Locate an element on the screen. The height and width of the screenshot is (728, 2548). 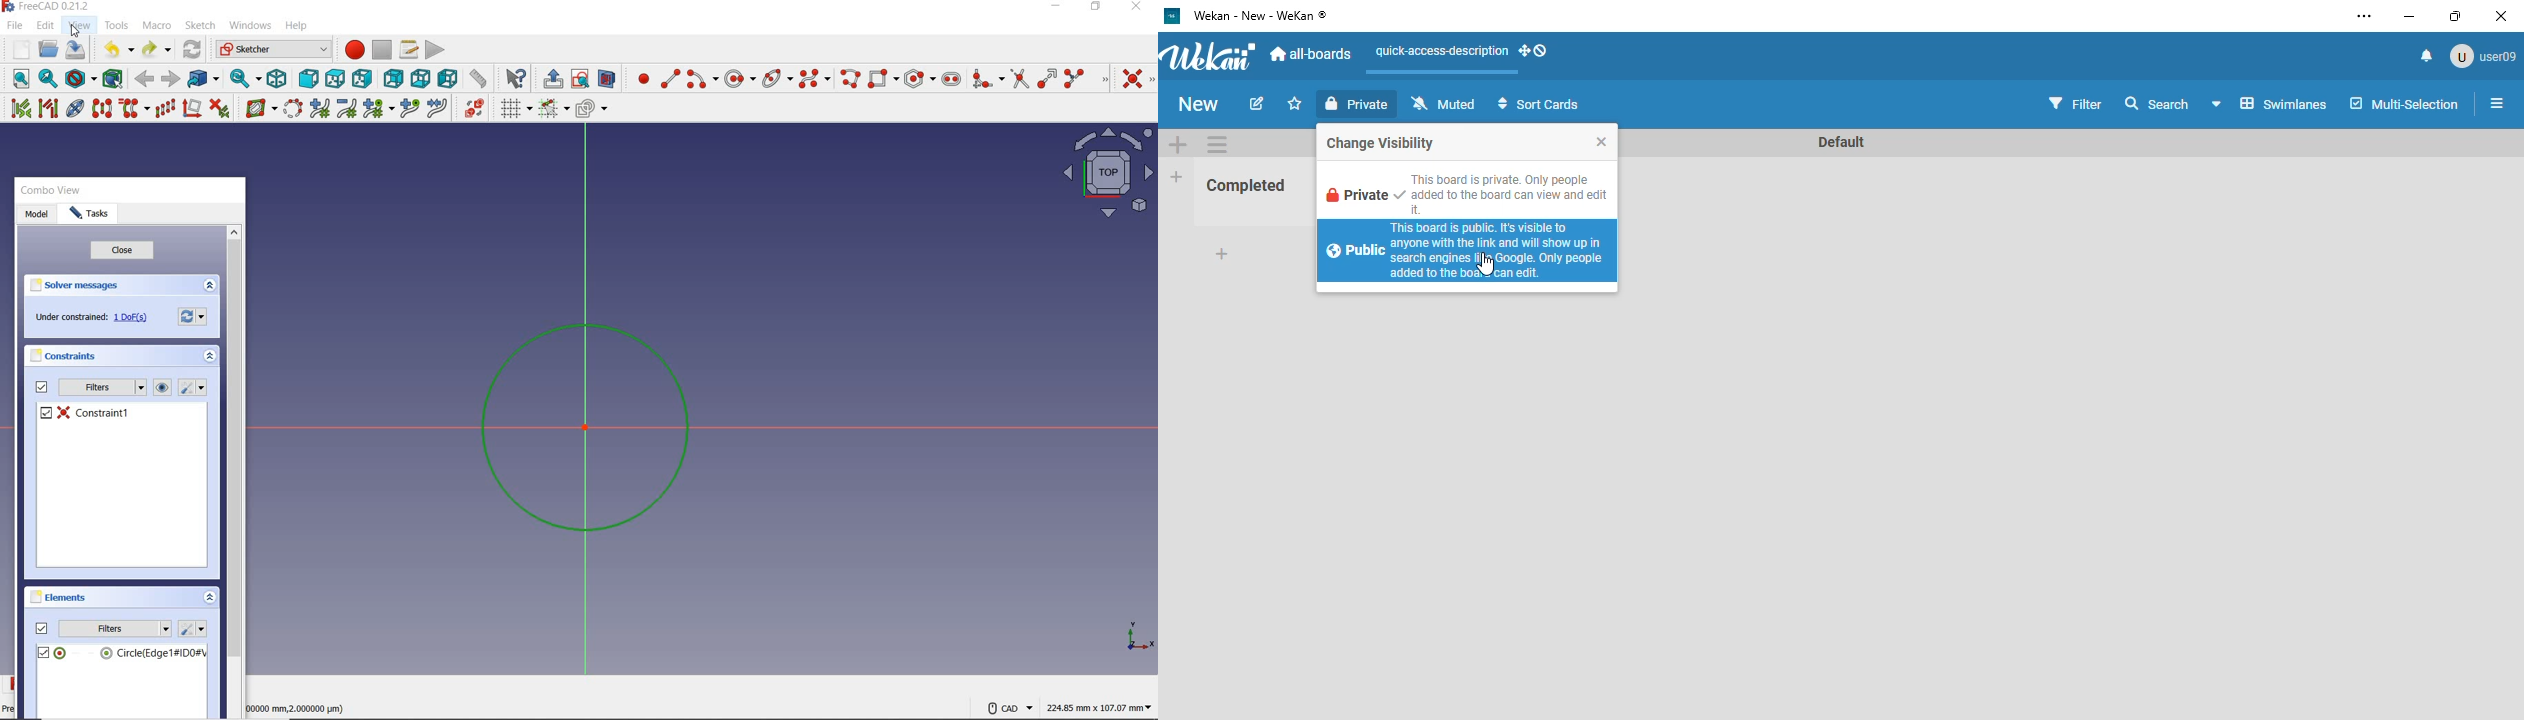
create regular polygon is located at coordinates (920, 78).